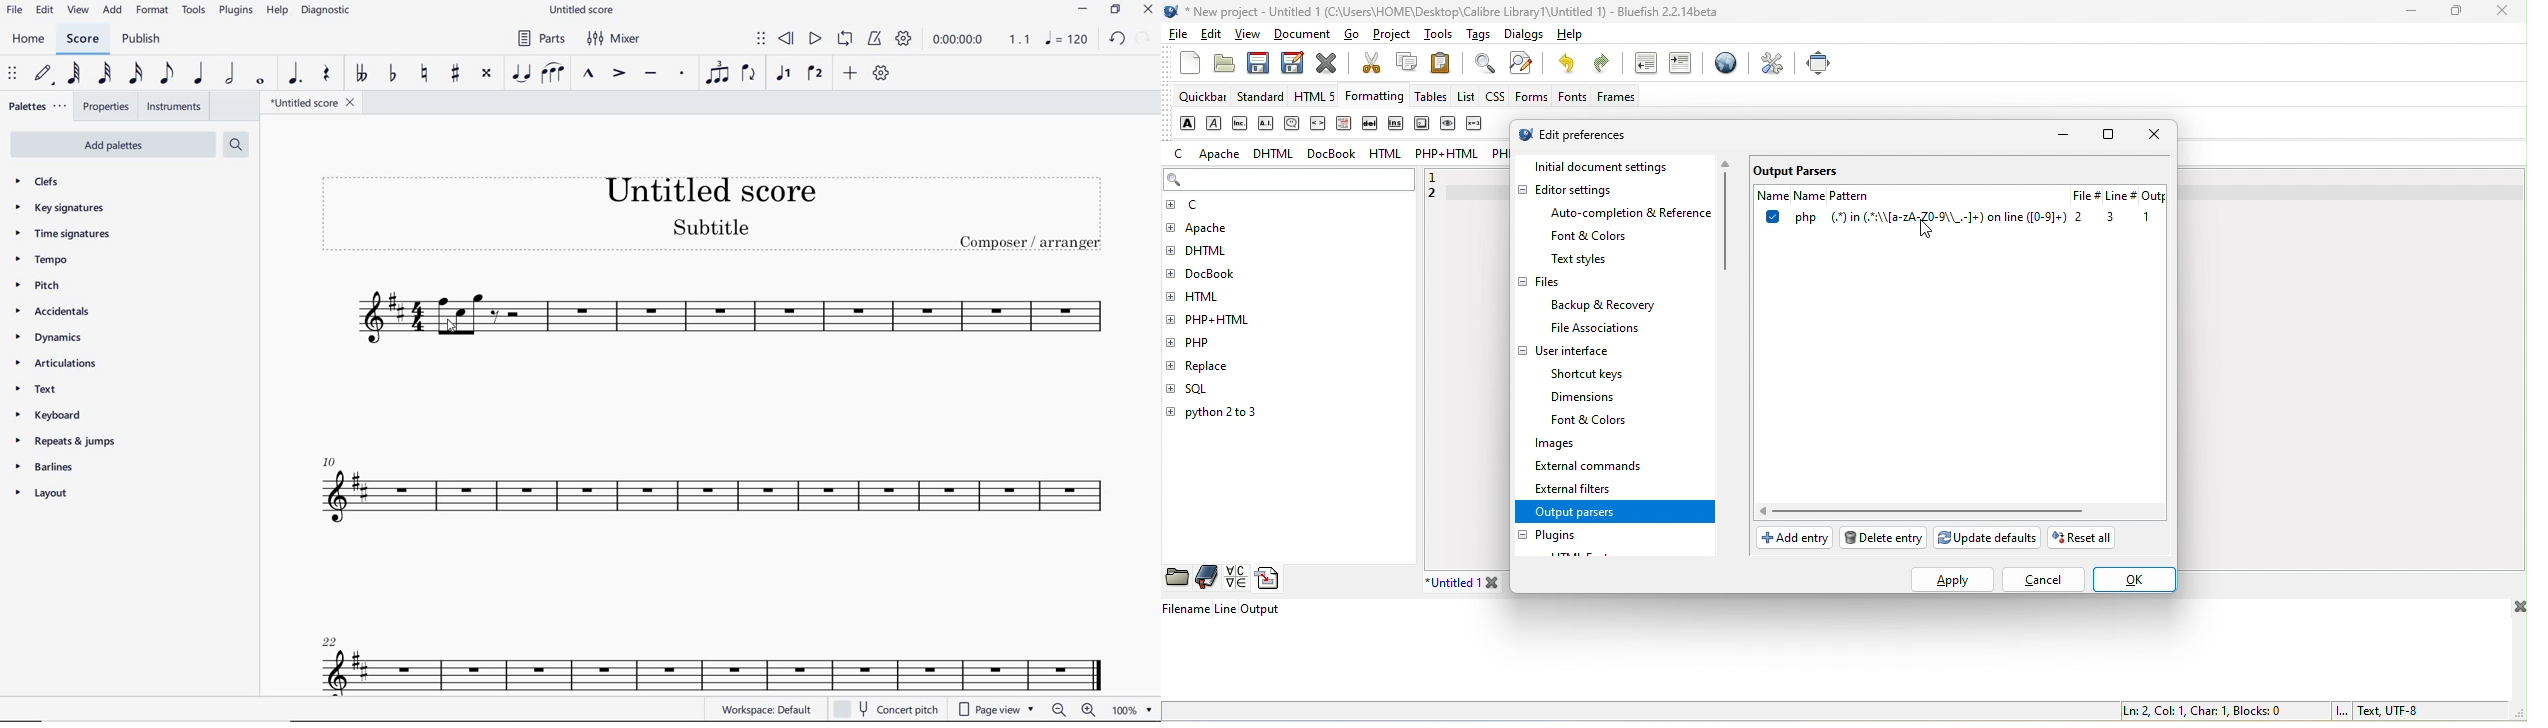  What do you see at coordinates (1218, 151) in the screenshot?
I see `apache` at bounding box center [1218, 151].